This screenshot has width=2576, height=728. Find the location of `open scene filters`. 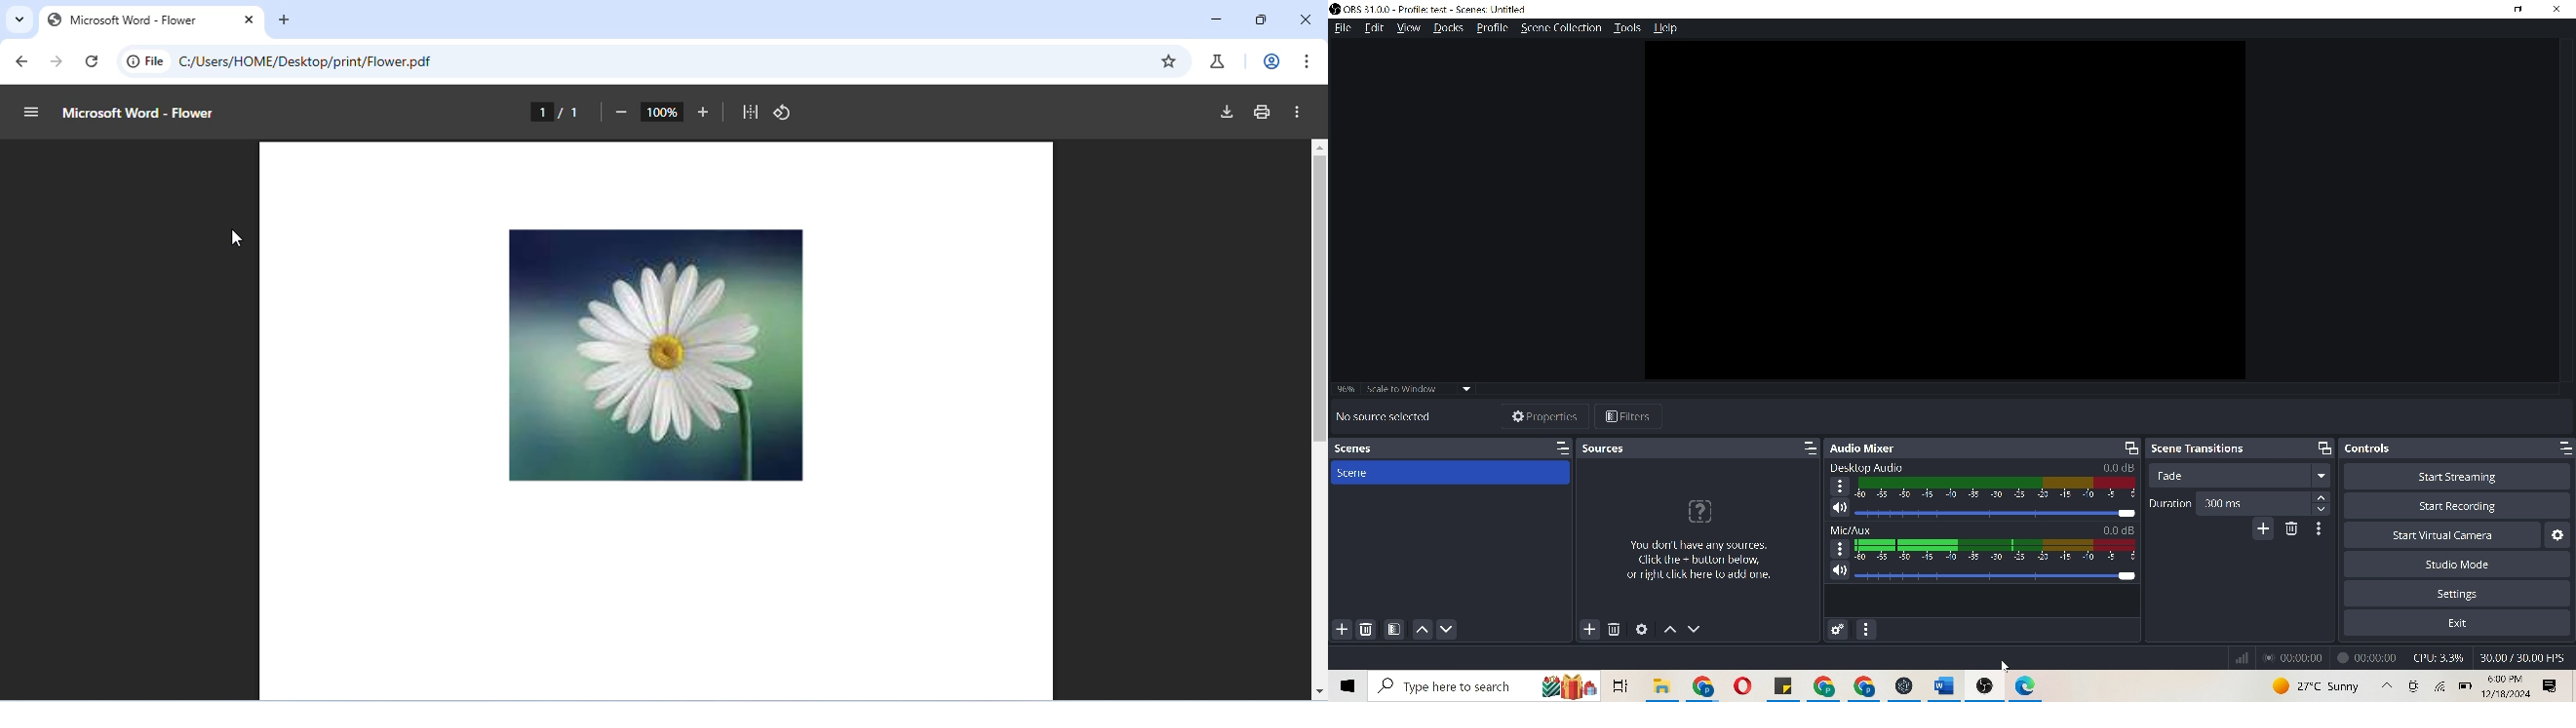

open scene filters is located at coordinates (1394, 626).